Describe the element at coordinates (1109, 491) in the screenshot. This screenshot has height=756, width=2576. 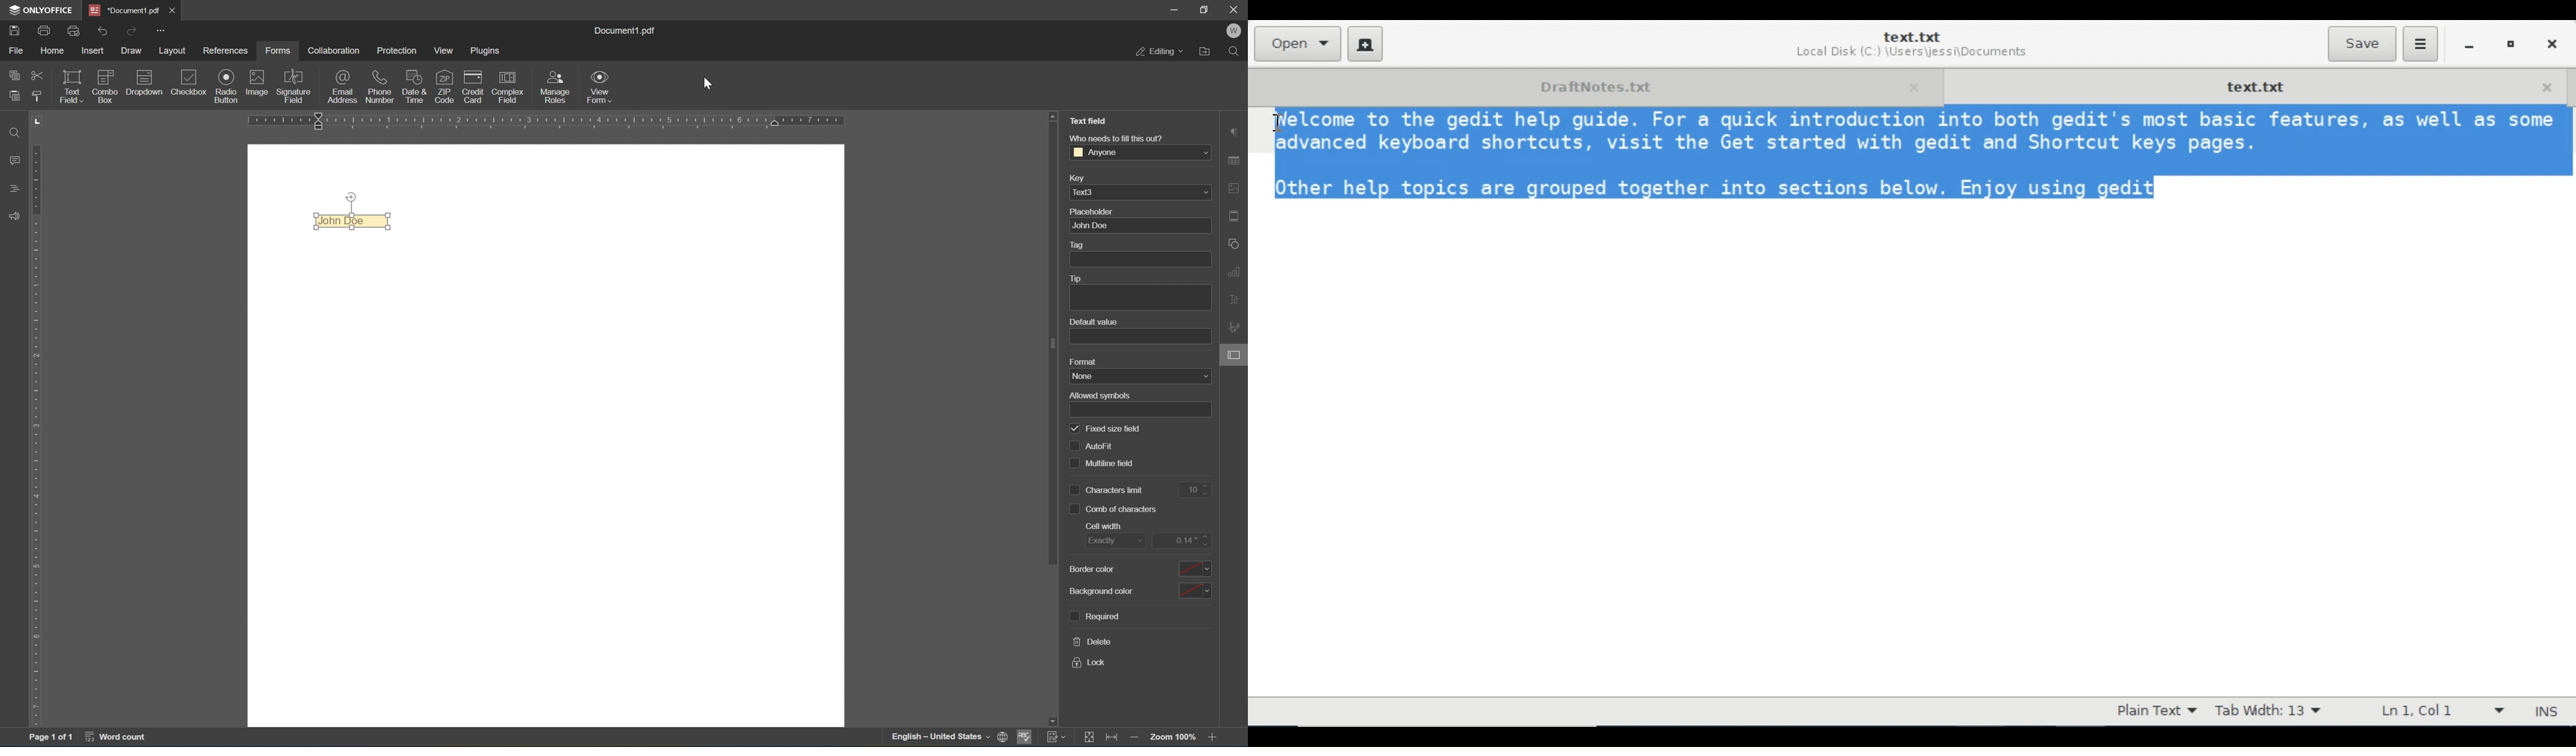
I see `characters limit` at that location.